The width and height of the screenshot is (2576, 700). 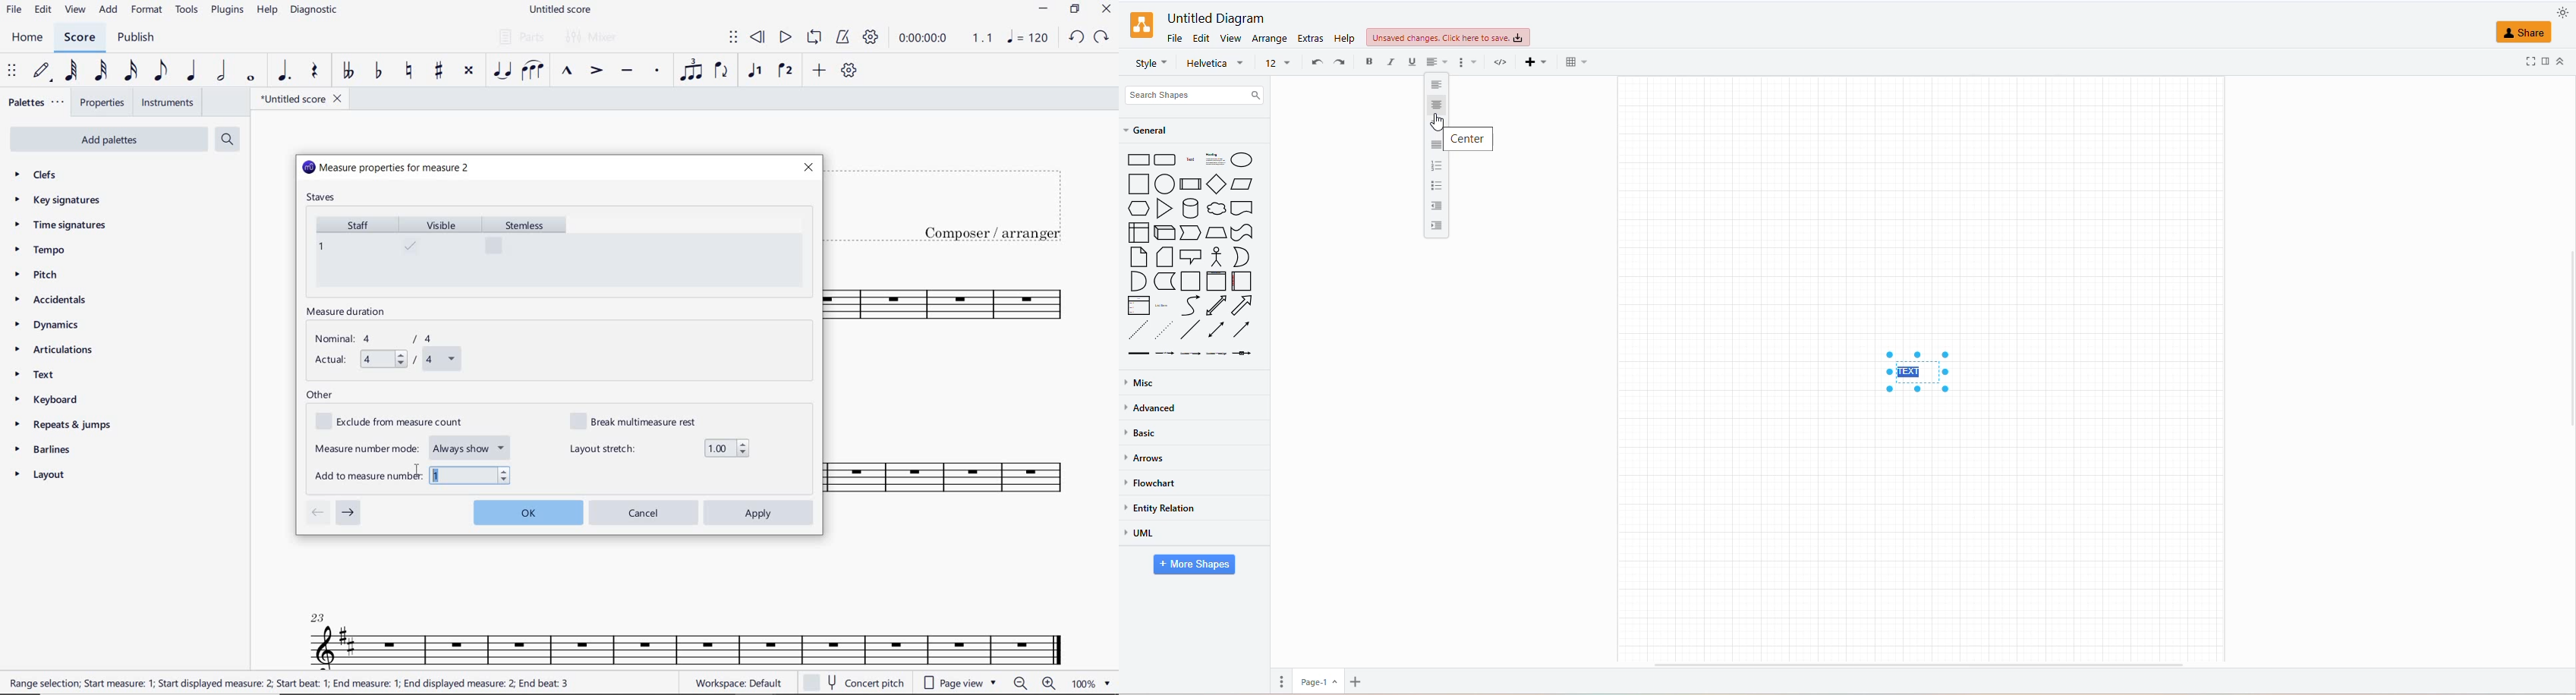 I want to click on SLUR, so click(x=533, y=72).